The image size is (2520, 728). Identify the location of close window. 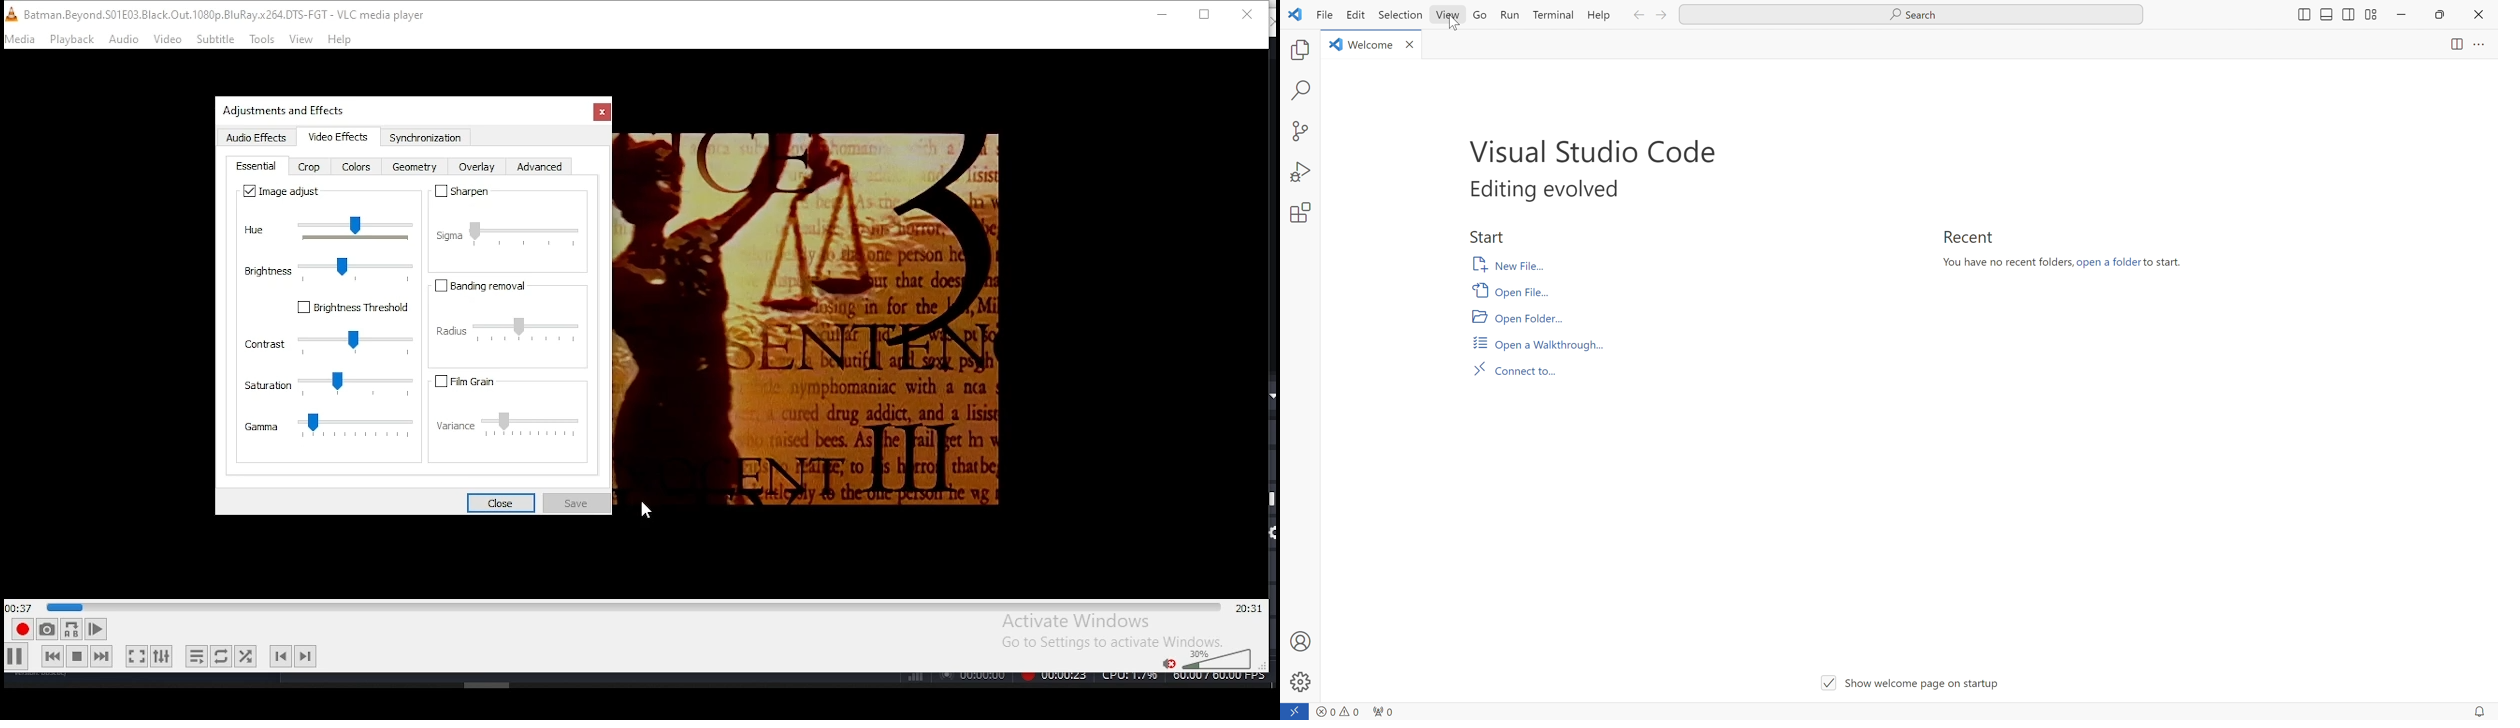
(1248, 16).